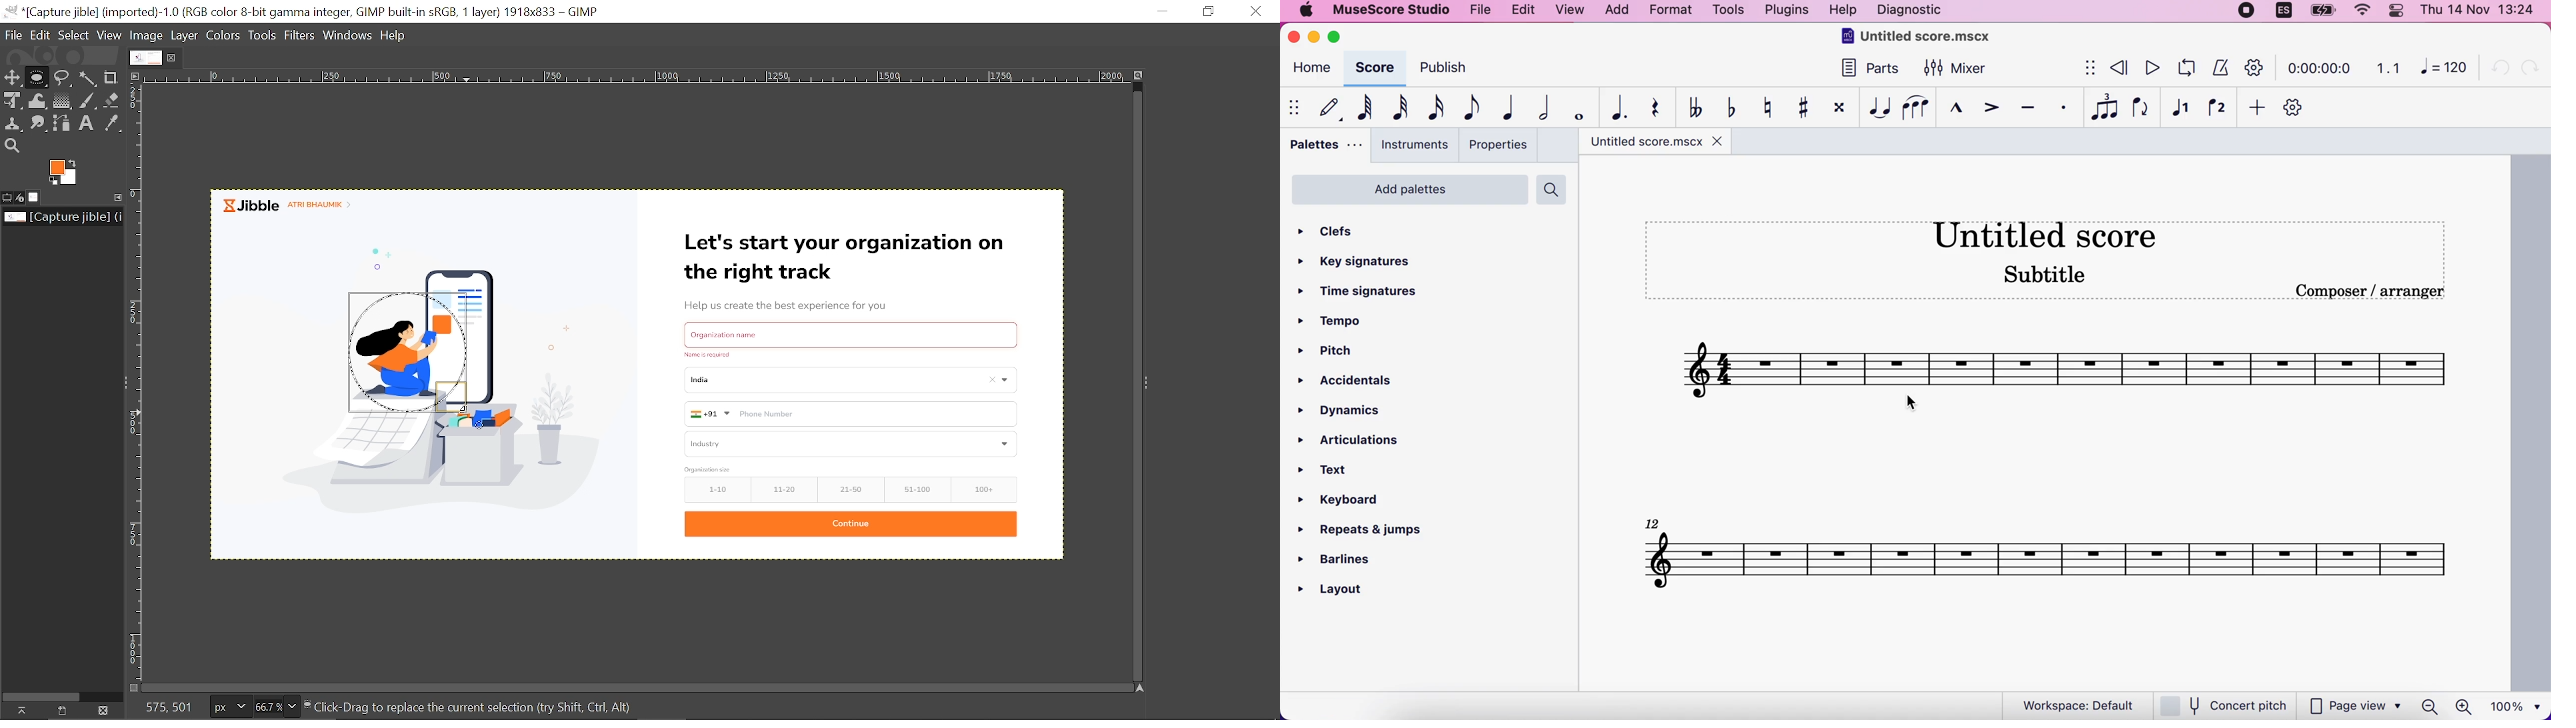 The height and width of the screenshot is (728, 2576). What do you see at coordinates (11, 99) in the screenshot?
I see `Unified transform tool` at bounding box center [11, 99].